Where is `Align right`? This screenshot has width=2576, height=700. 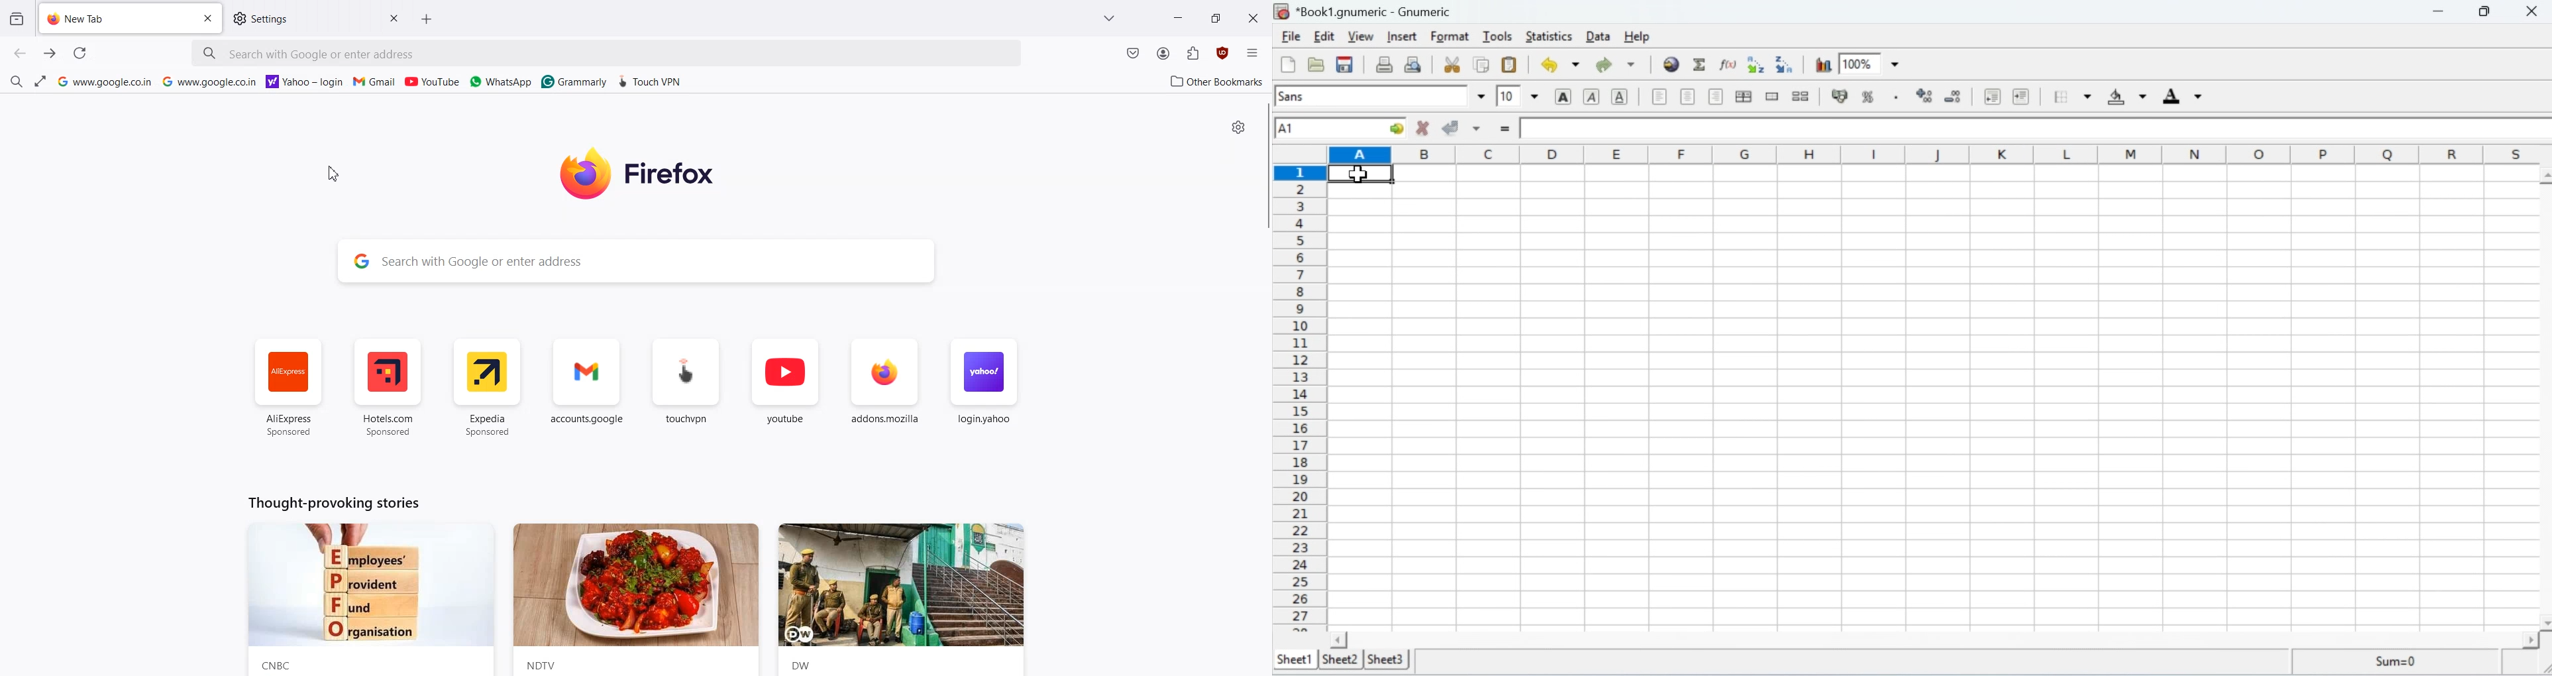
Align right is located at coordinates (1718, 97).